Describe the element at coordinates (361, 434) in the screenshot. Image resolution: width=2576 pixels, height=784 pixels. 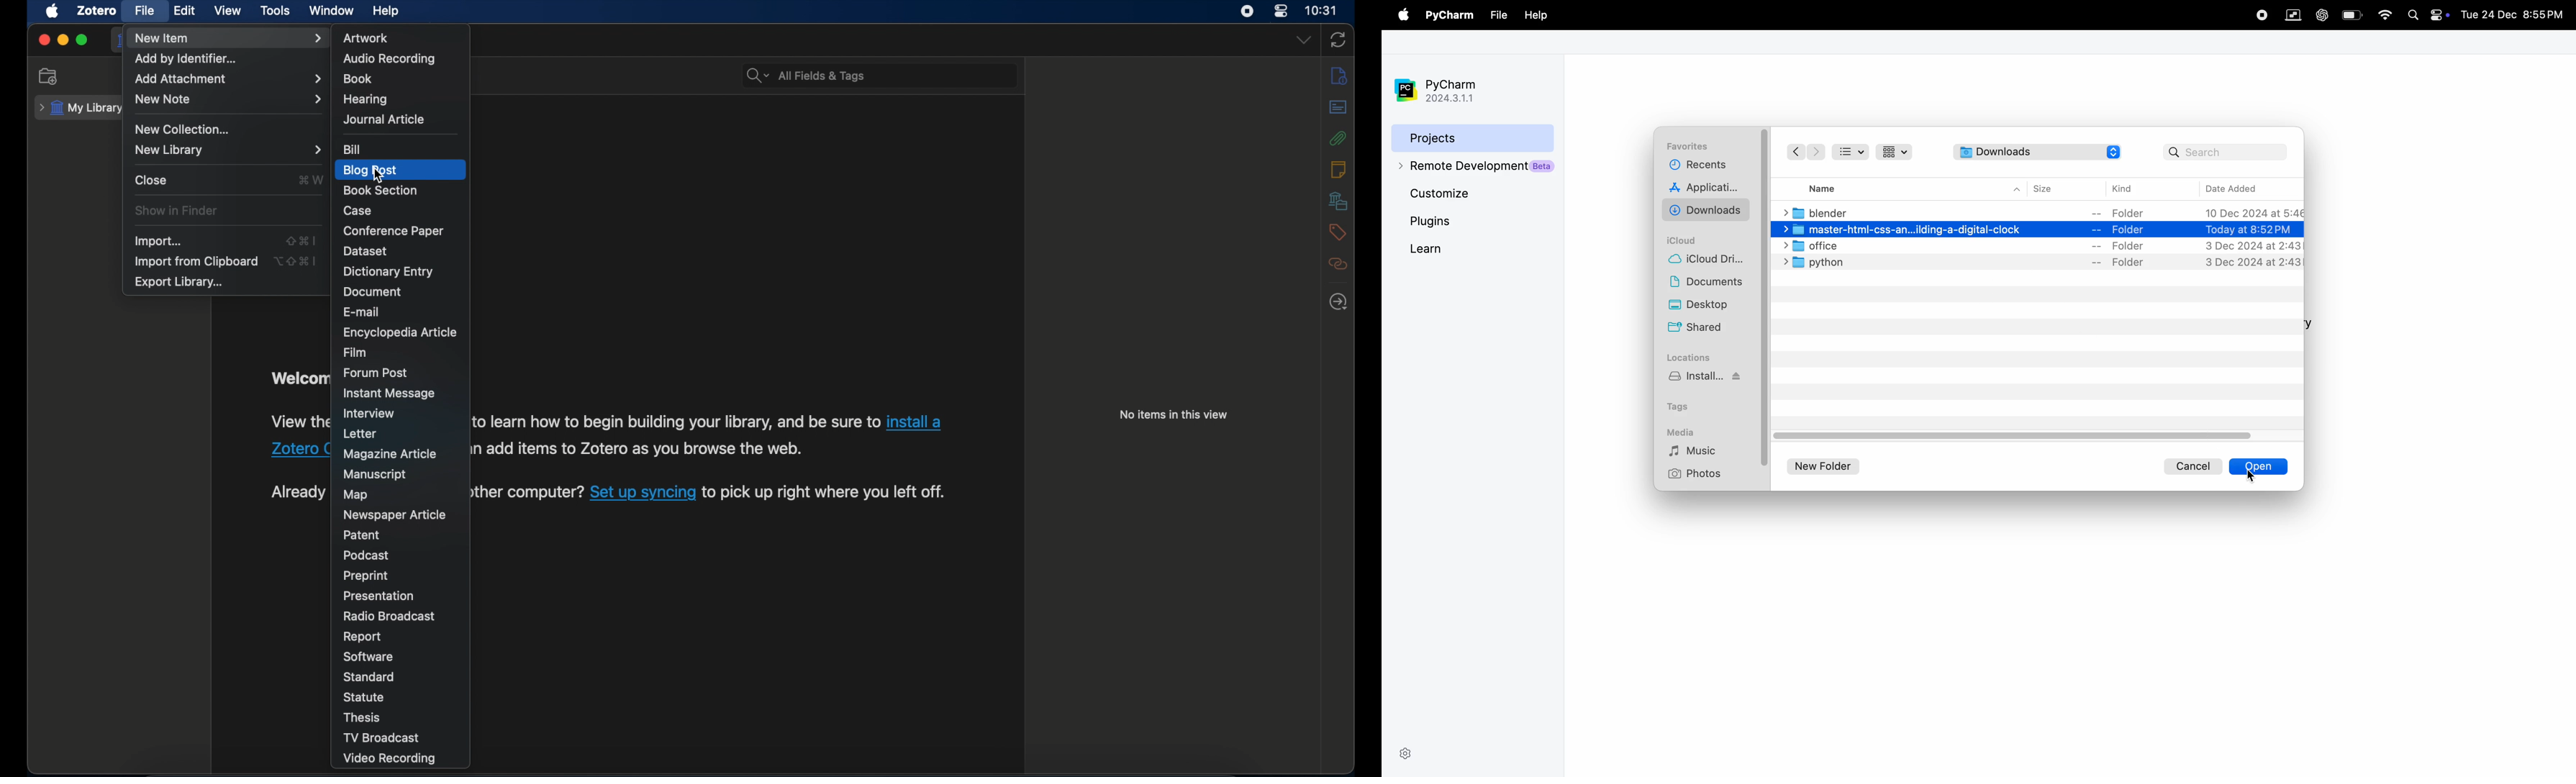
I see `letter` at that location.